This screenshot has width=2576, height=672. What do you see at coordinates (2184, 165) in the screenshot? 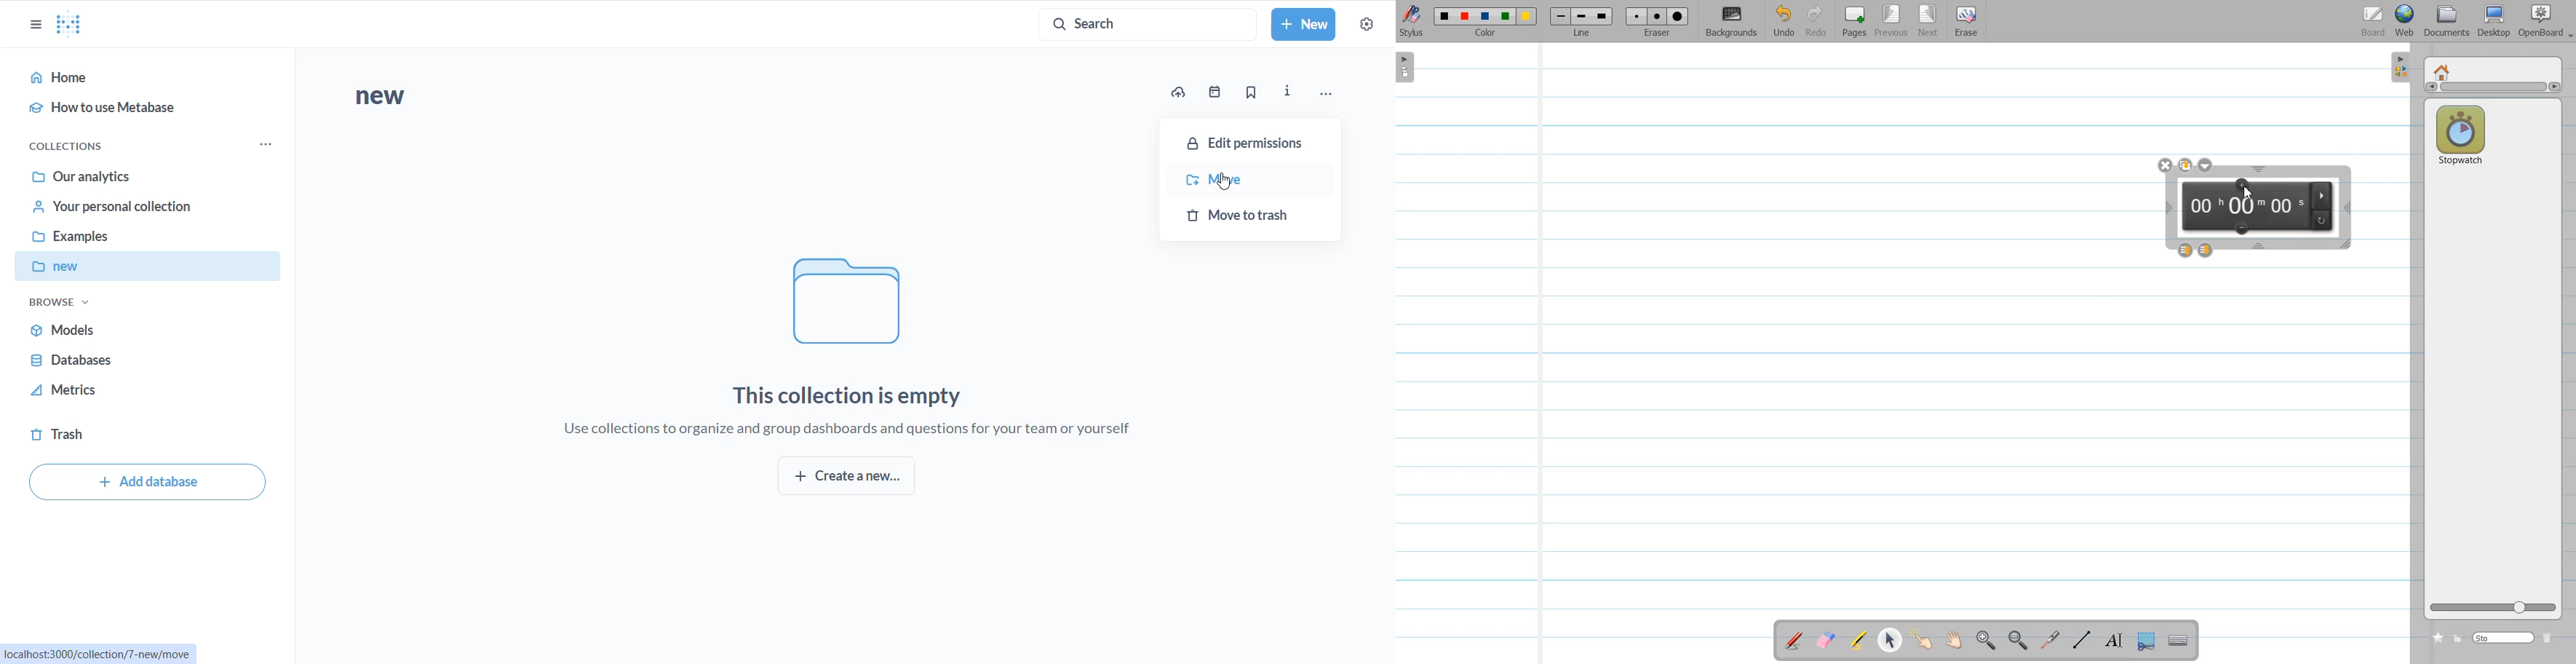
I see `Duplicate ` at bounding box center [2184, 165].